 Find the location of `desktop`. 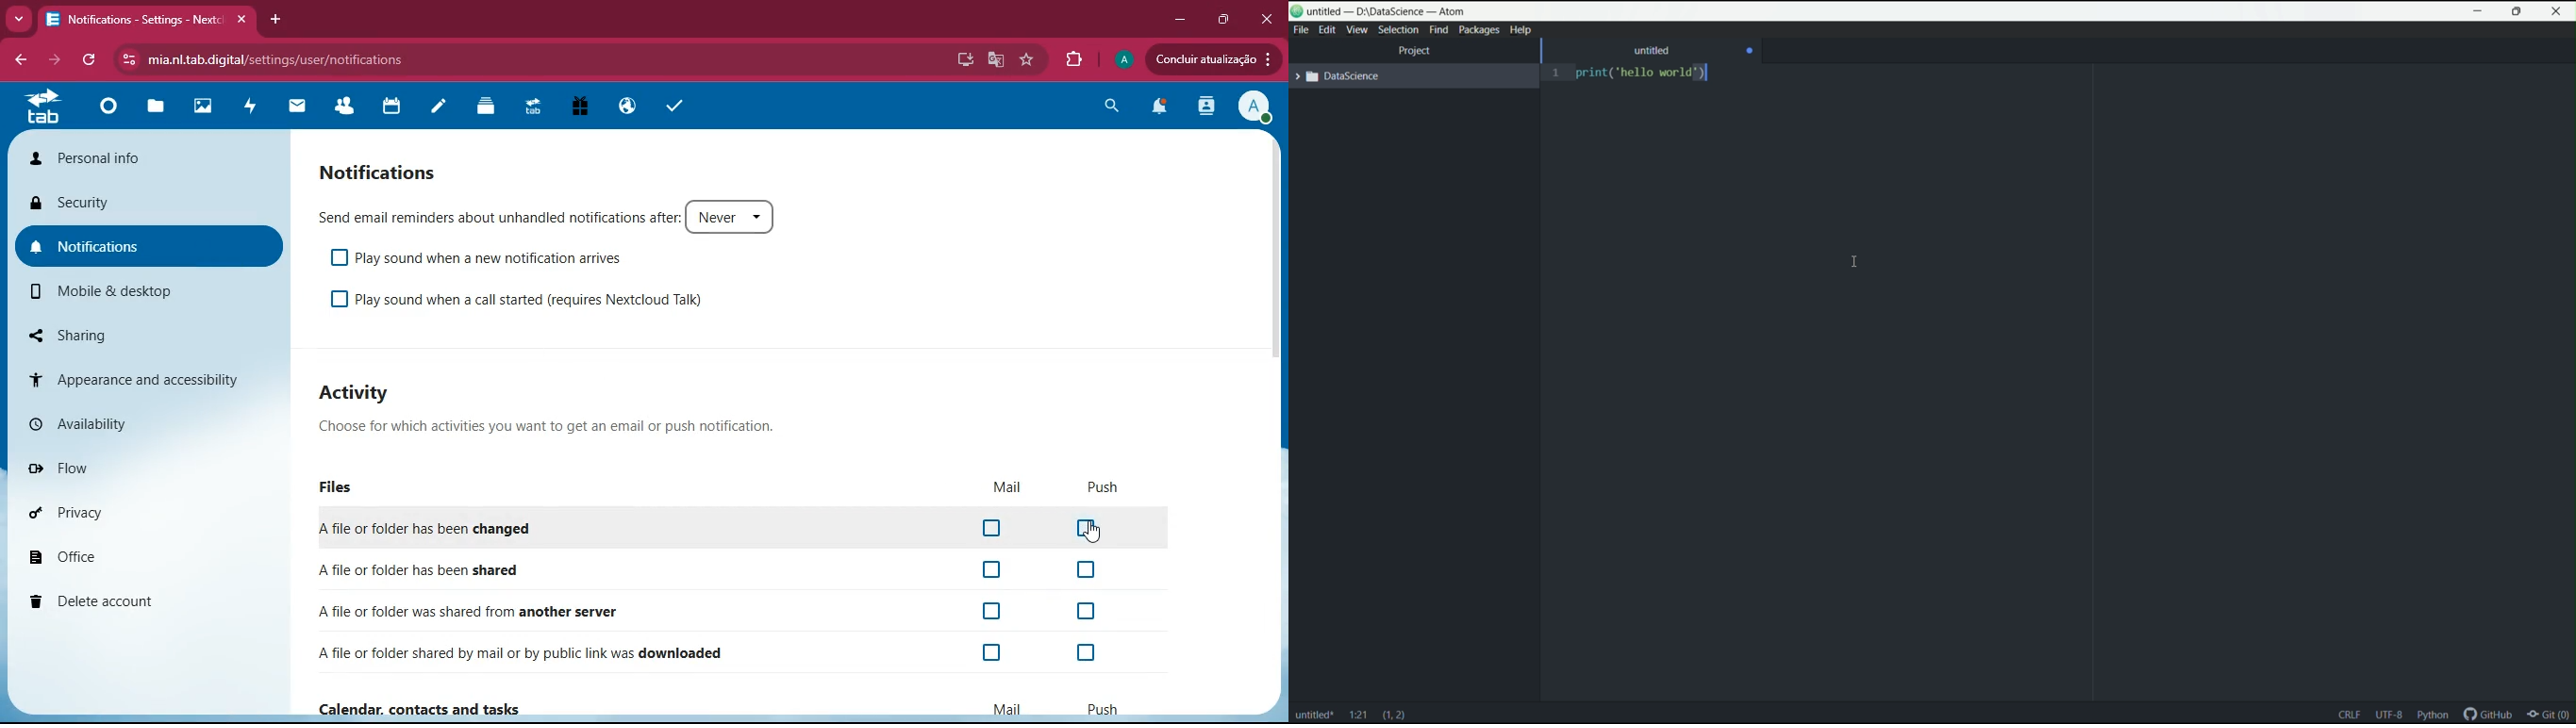

desktop is located at coordinates (962, 59).